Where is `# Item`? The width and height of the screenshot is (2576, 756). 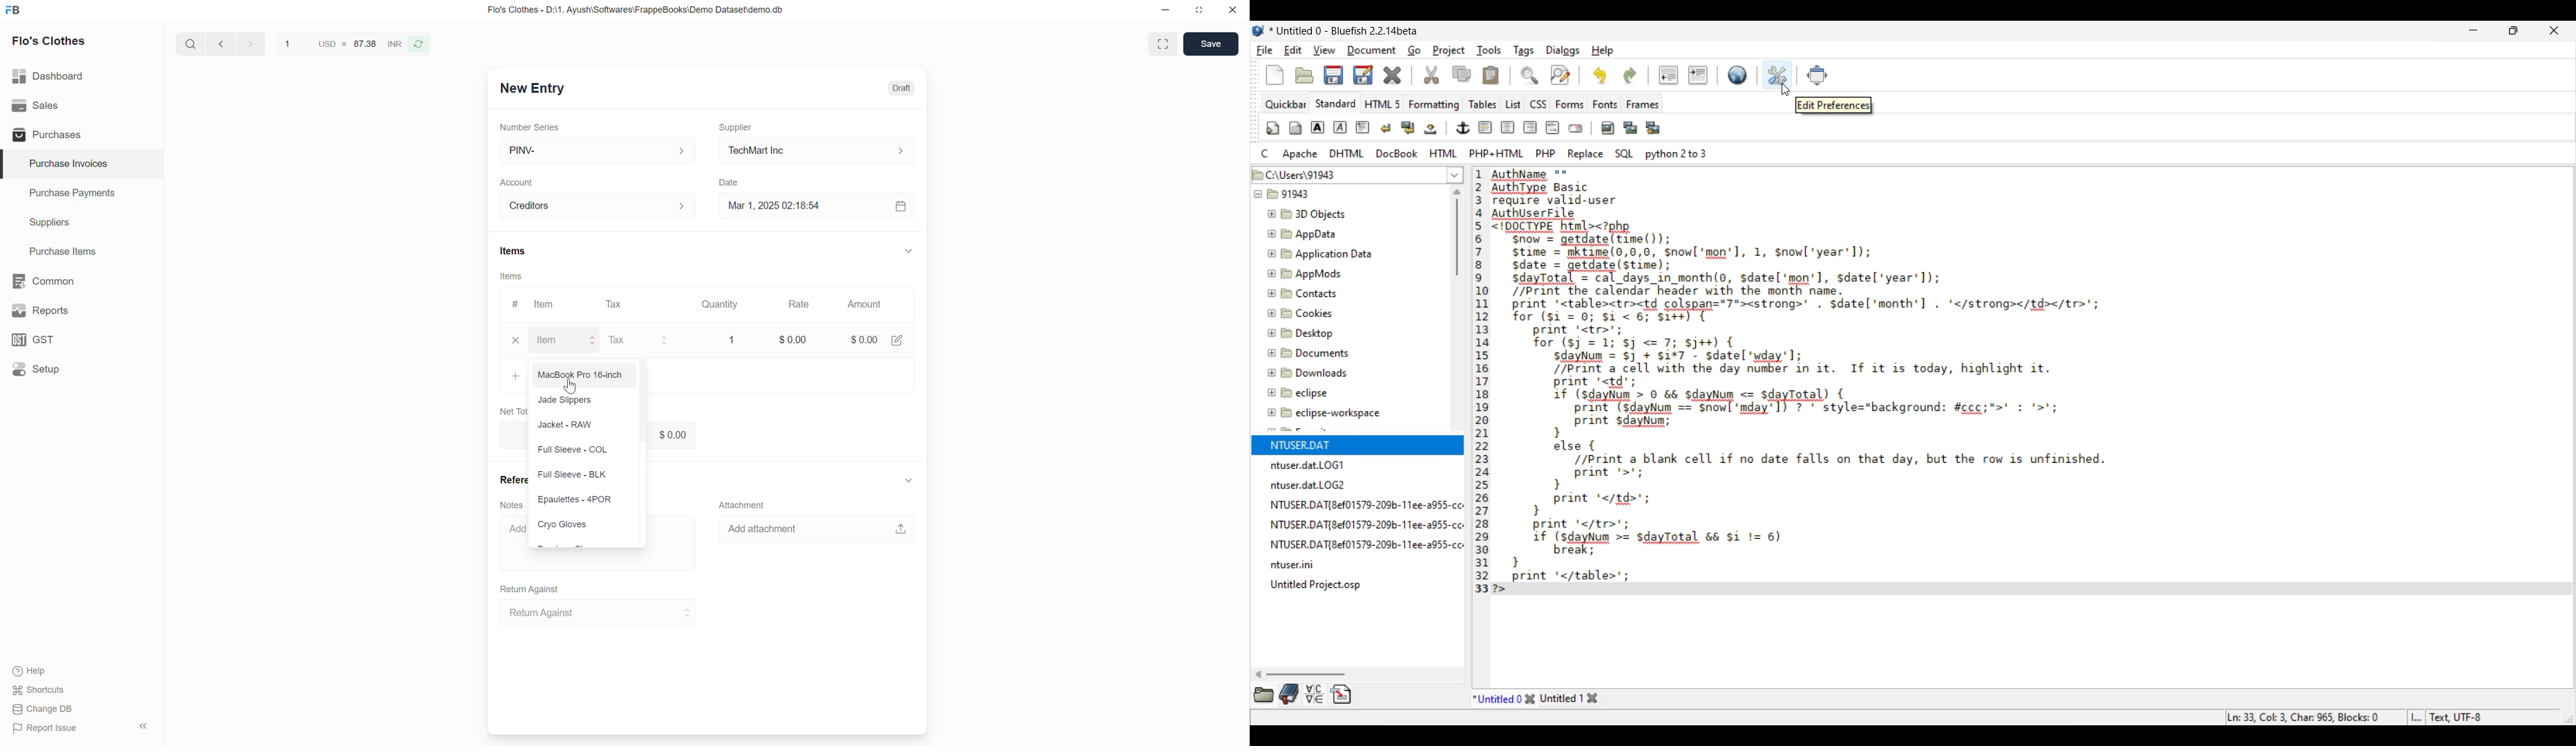
# Item is located at coordinates (535, 304).